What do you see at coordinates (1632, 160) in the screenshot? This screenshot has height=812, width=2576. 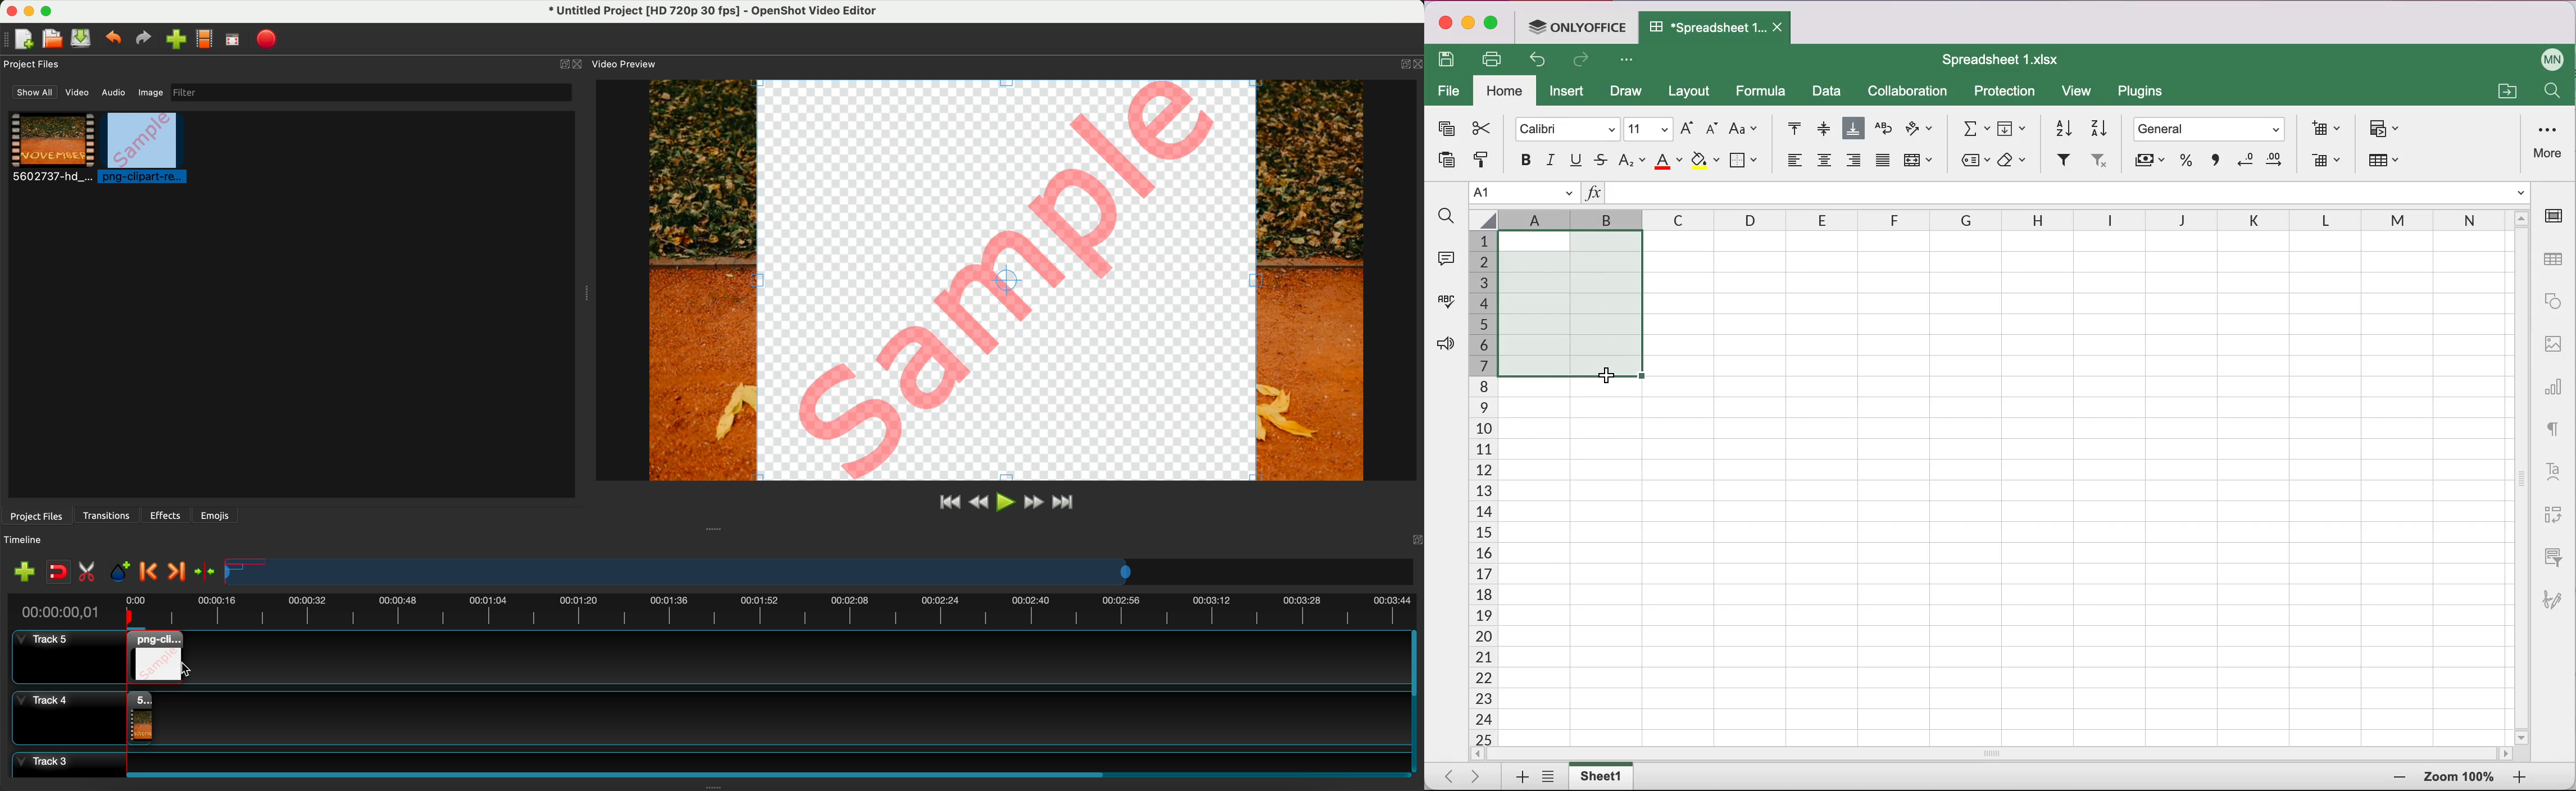 I see `subscript/superscript` at bounding box center [1632, 160].